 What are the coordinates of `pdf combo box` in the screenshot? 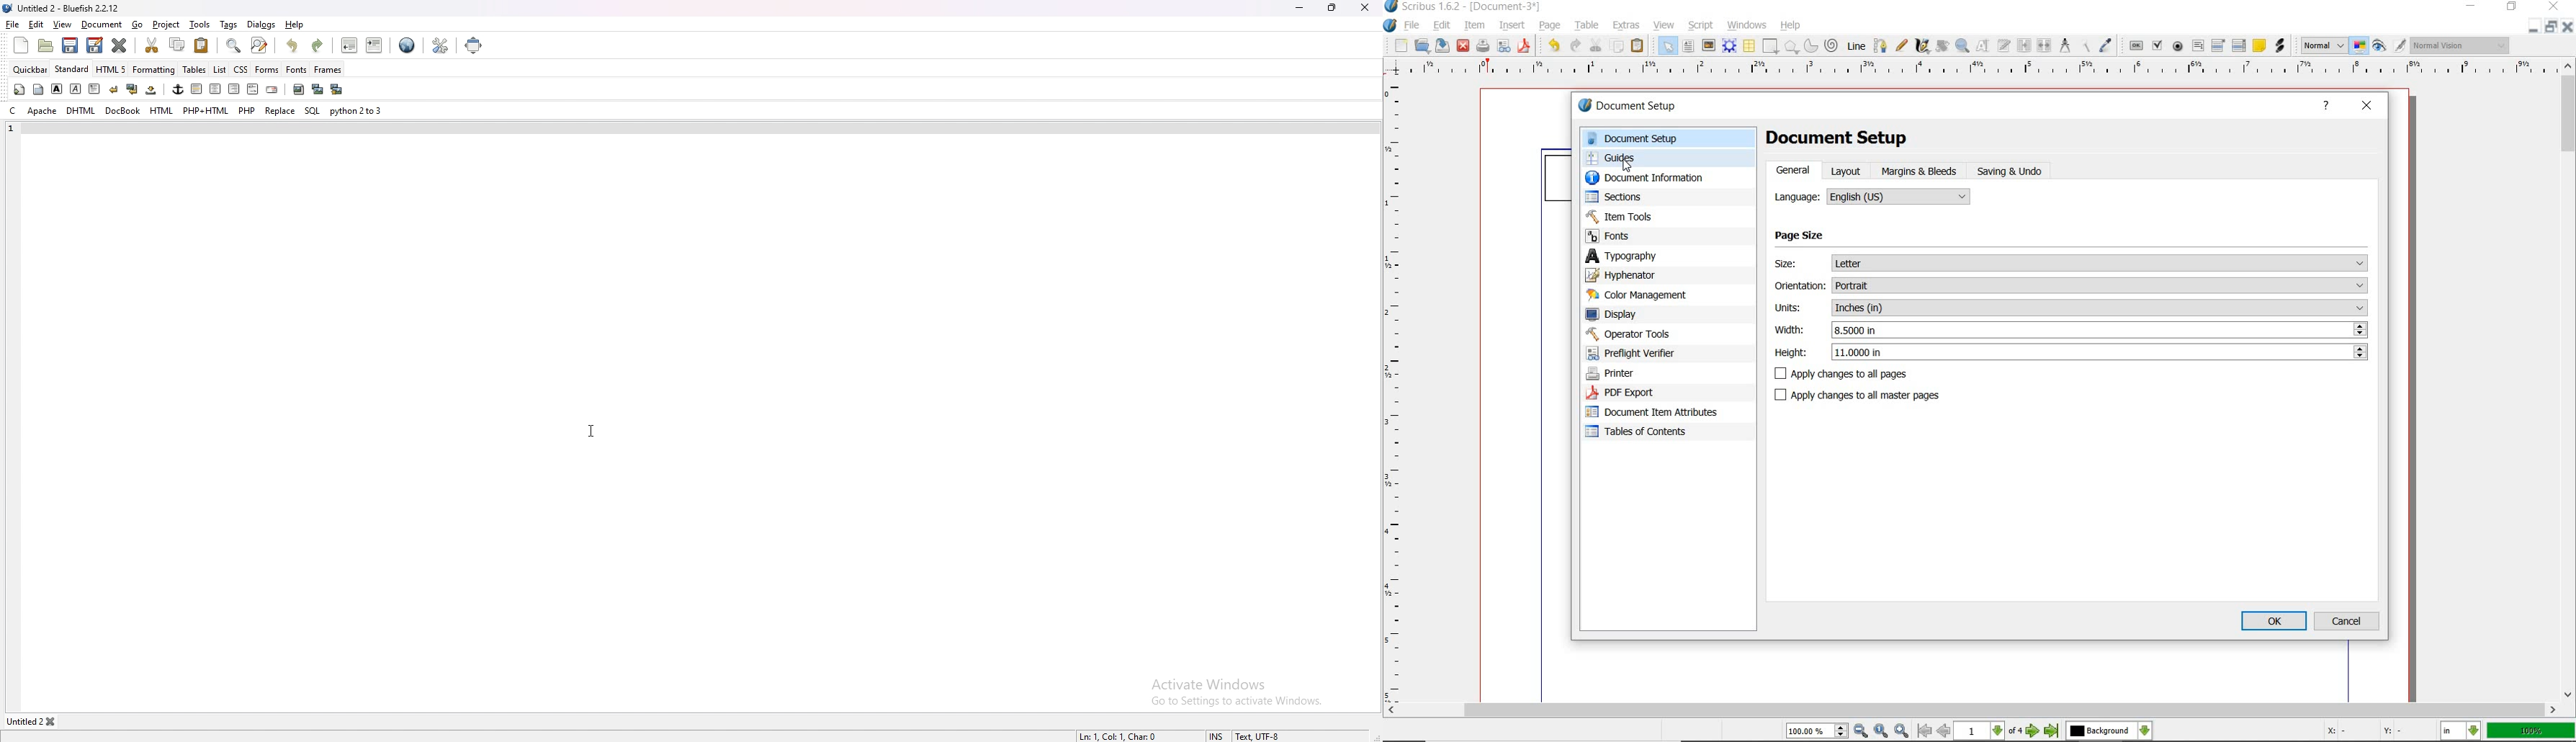 It's located at (2218, 45).